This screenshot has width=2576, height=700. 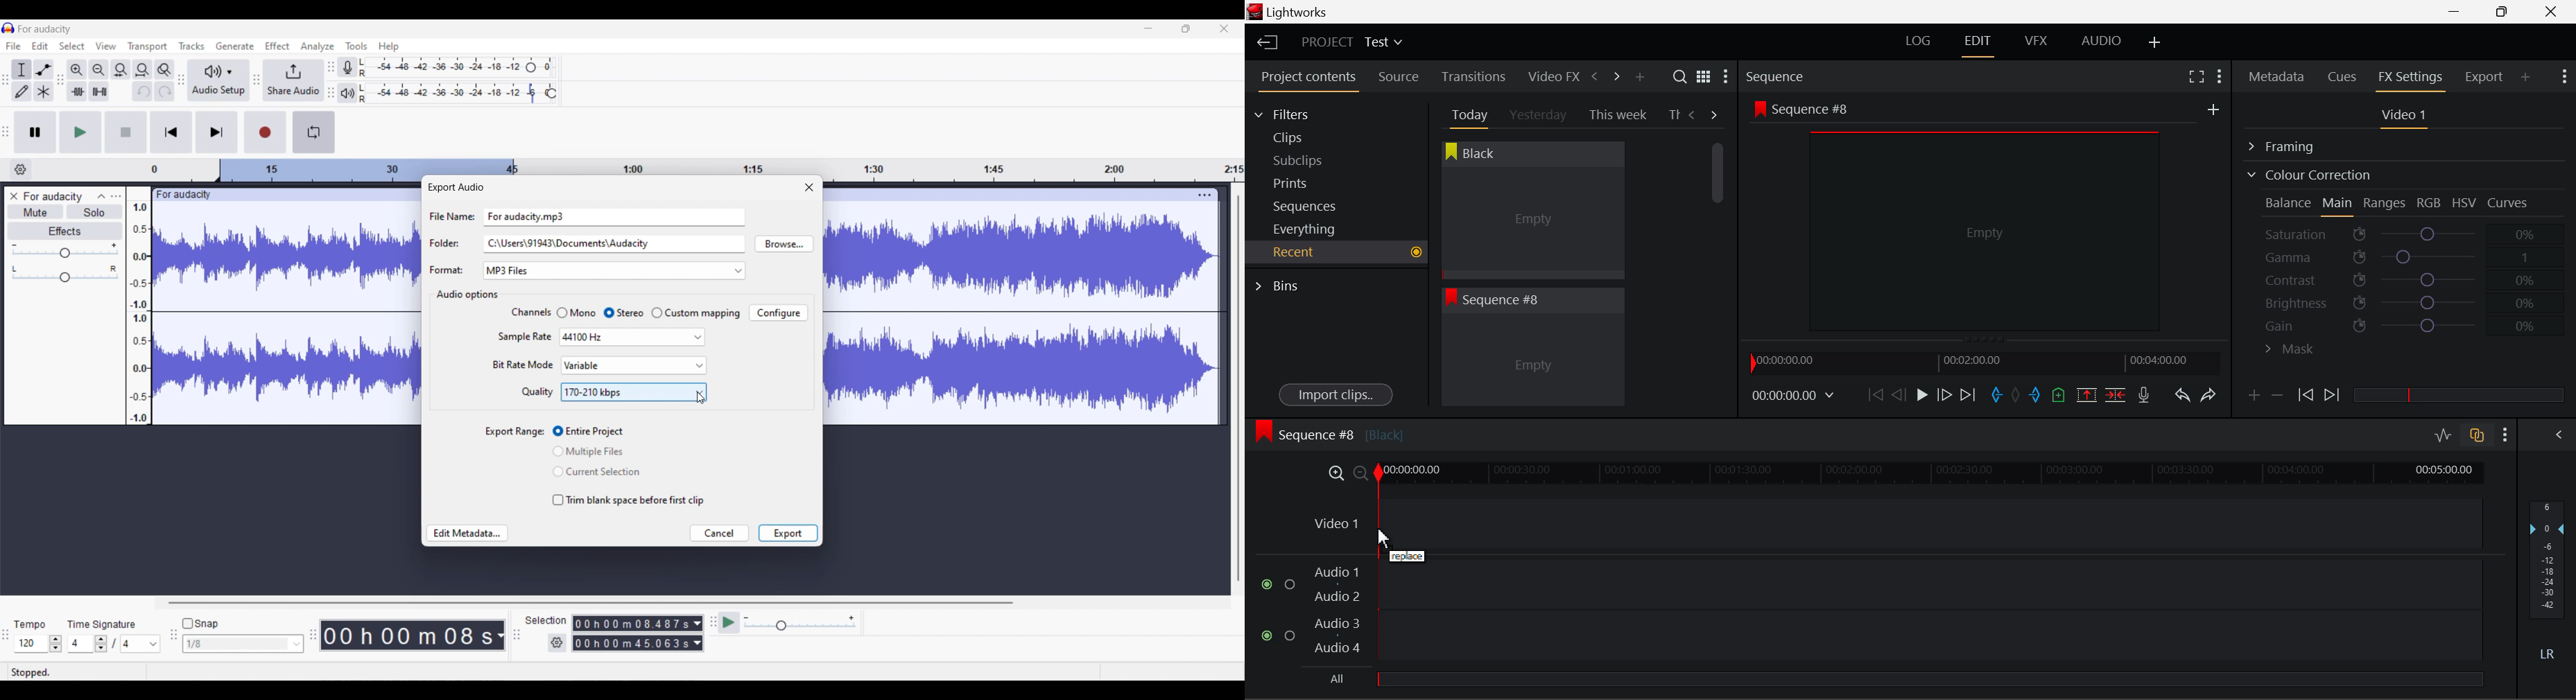 What do you see at coordinates (347, 93) in the screenshot?
I see `Playback meter` at bounding box center [347, 93].